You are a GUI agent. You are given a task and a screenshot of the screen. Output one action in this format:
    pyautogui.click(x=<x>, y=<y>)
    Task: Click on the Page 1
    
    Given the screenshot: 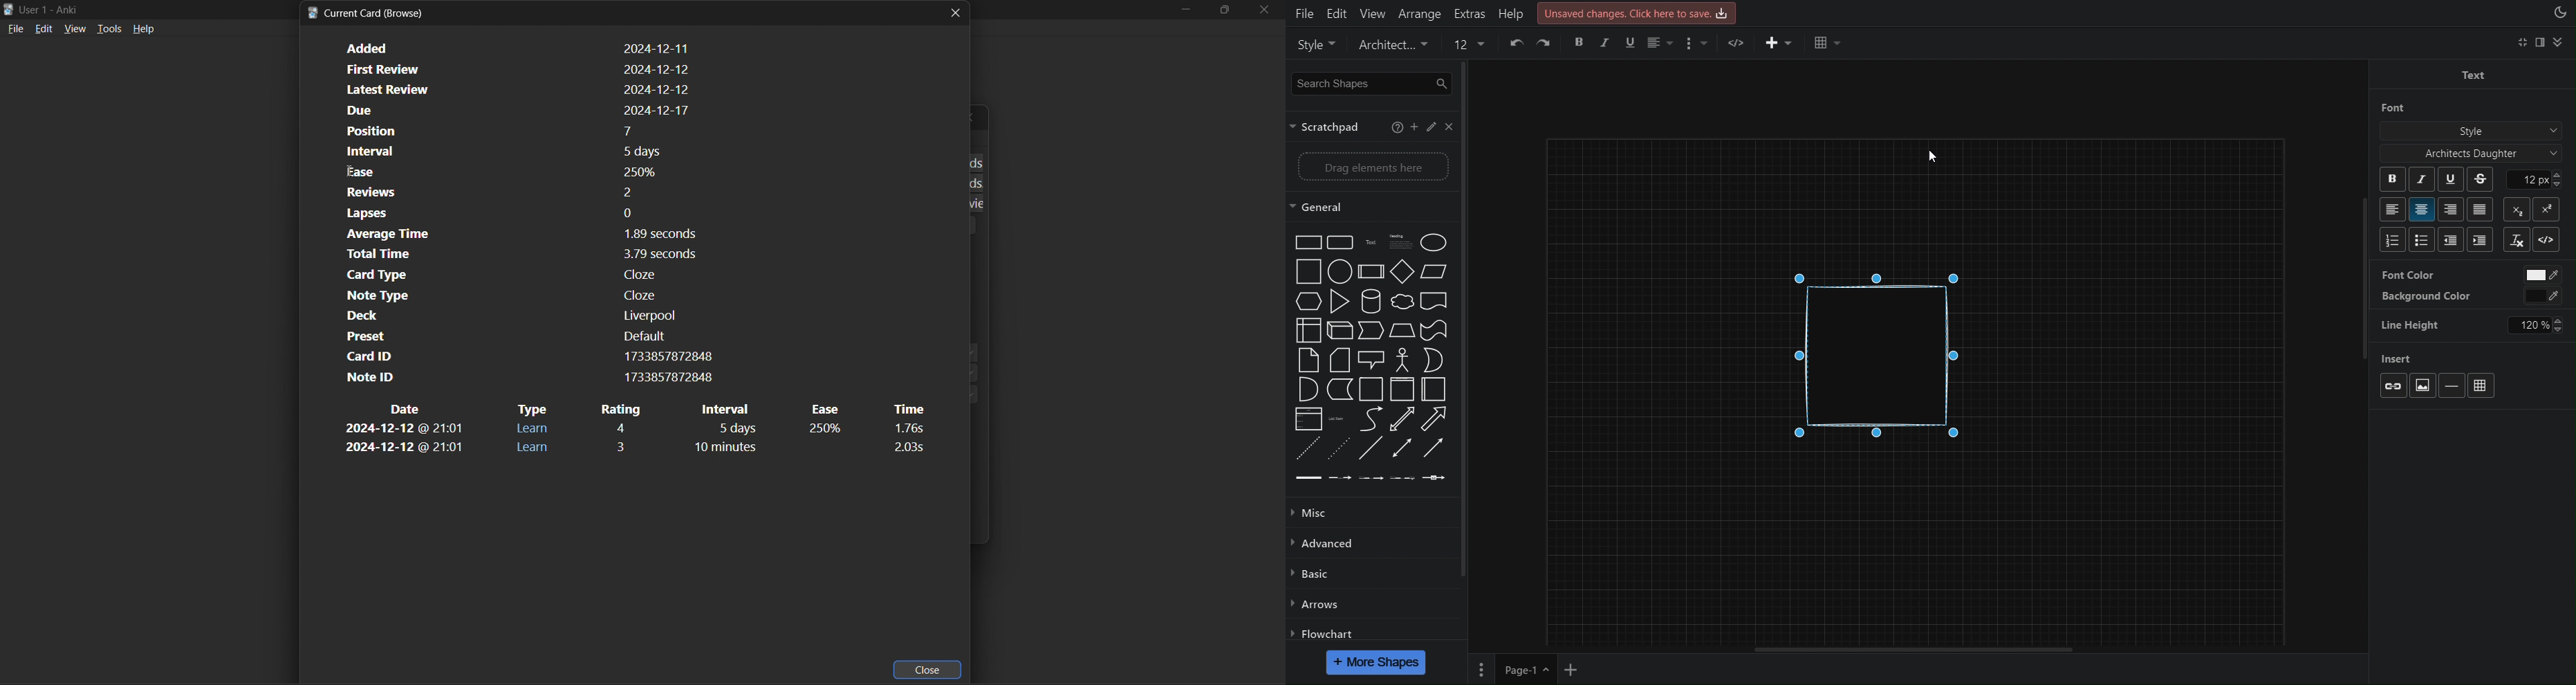 What is the action you would take?
    pyautogui.click(x=1525, y=669)
    